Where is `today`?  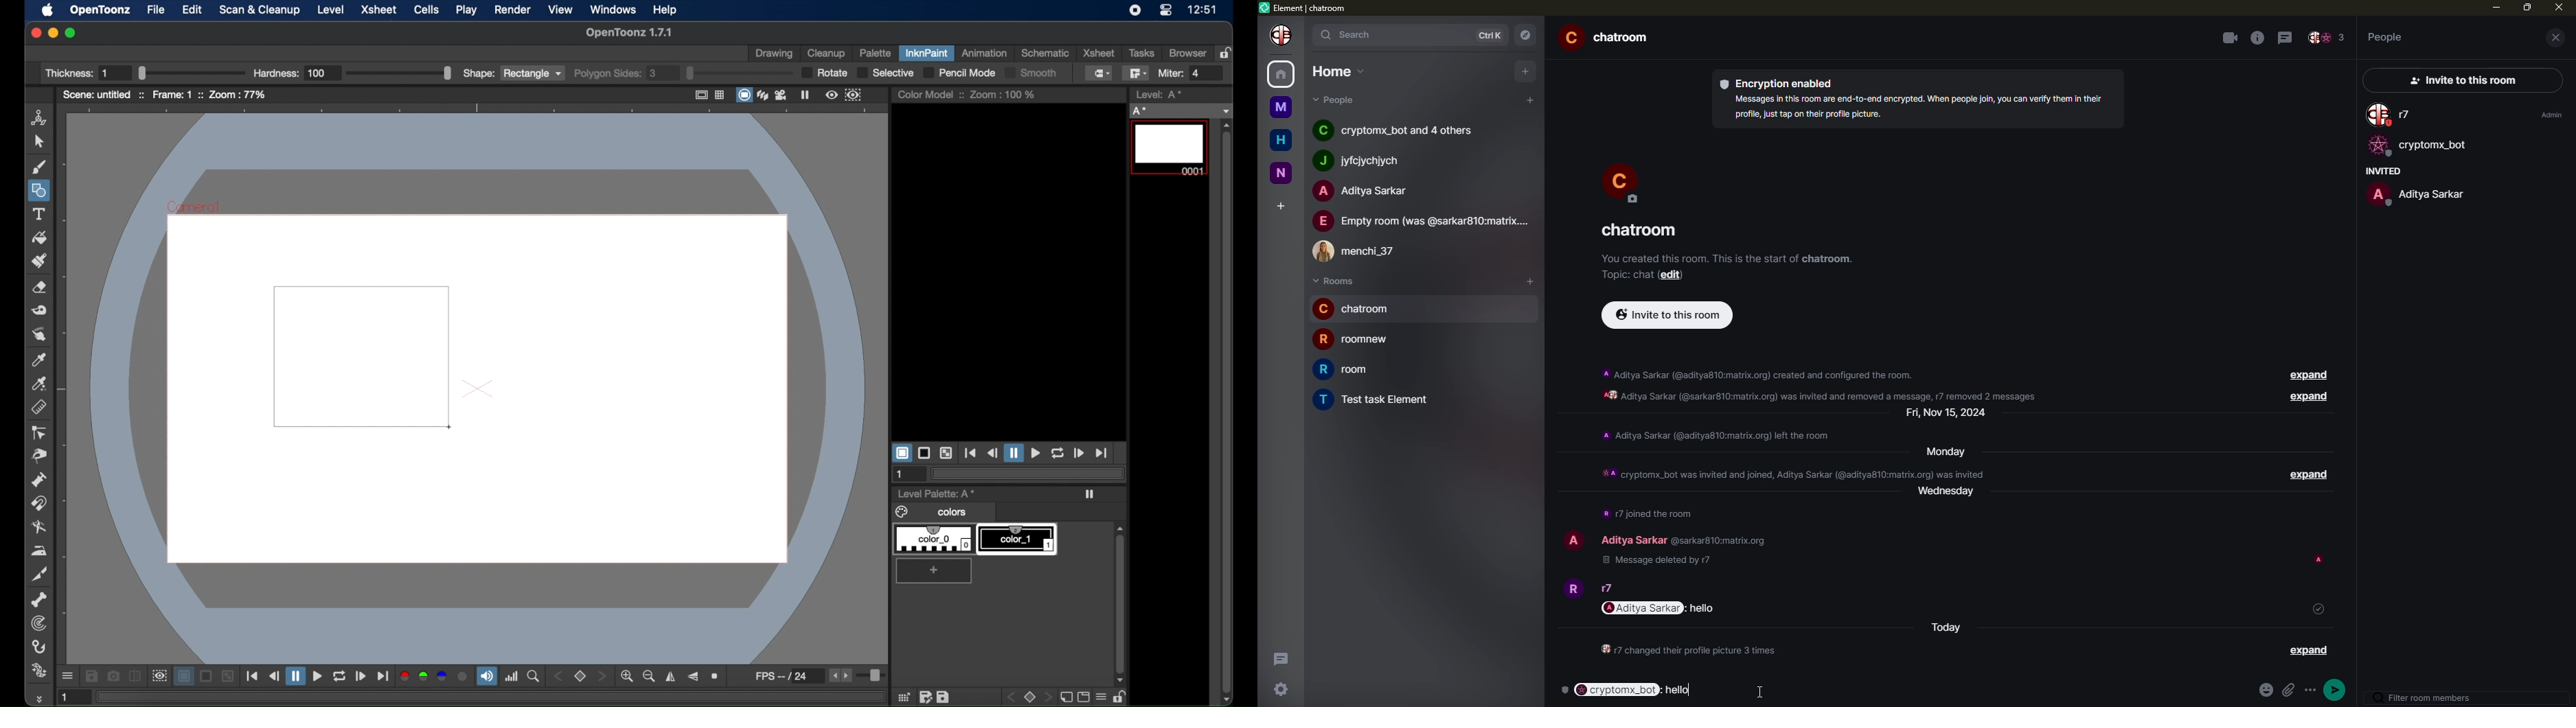 today is located at coordinates (1948, 631).